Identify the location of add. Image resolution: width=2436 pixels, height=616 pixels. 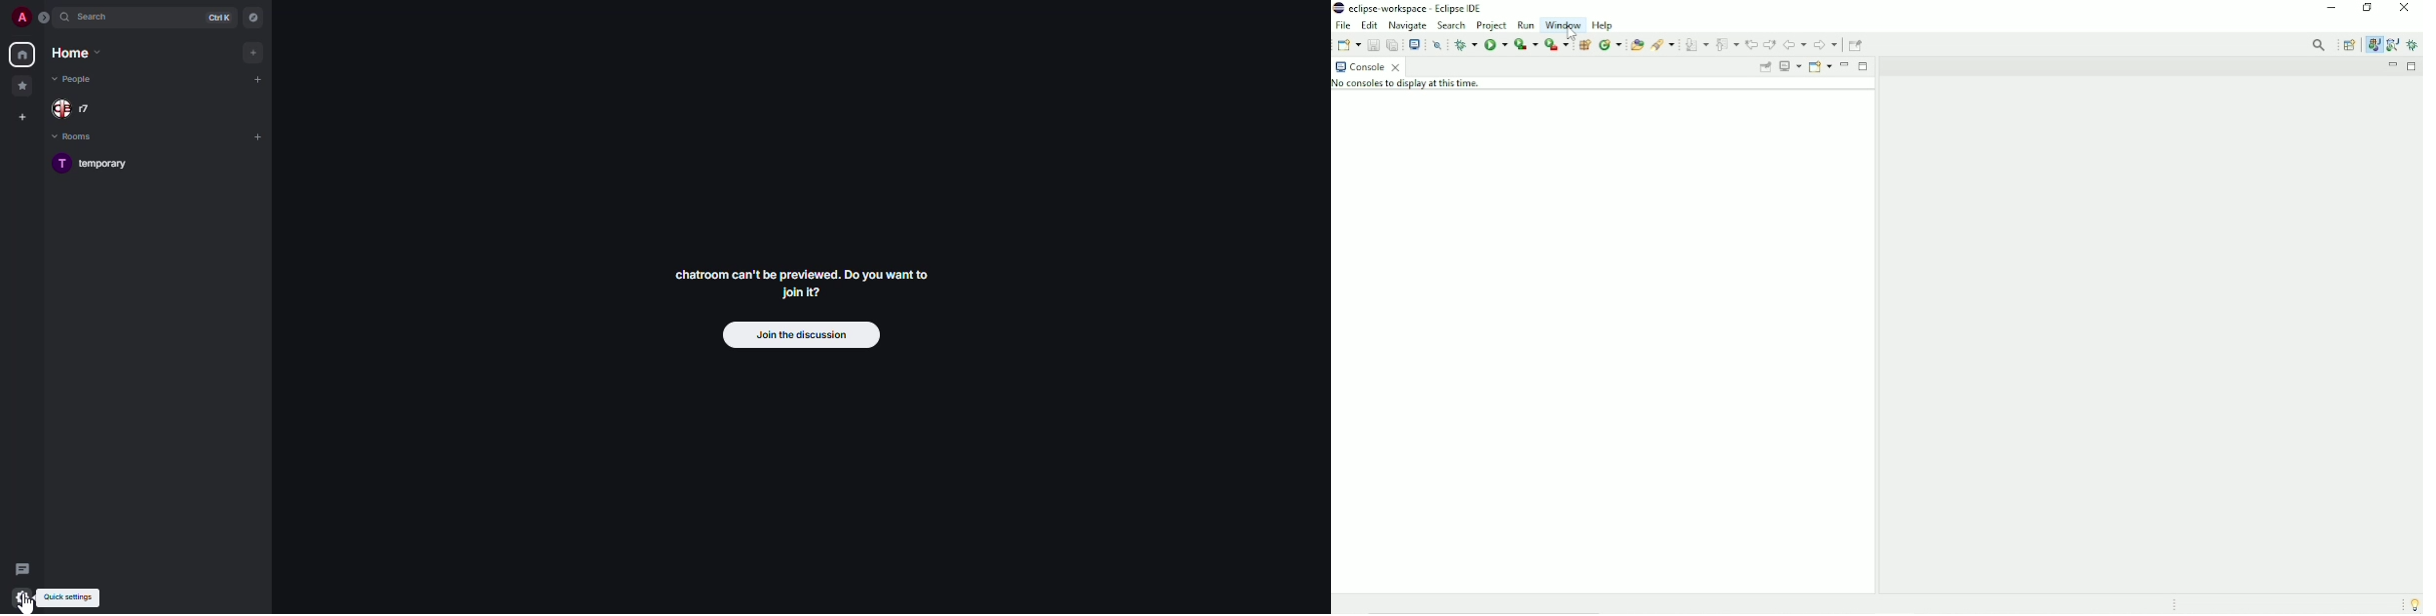
(258, 139).